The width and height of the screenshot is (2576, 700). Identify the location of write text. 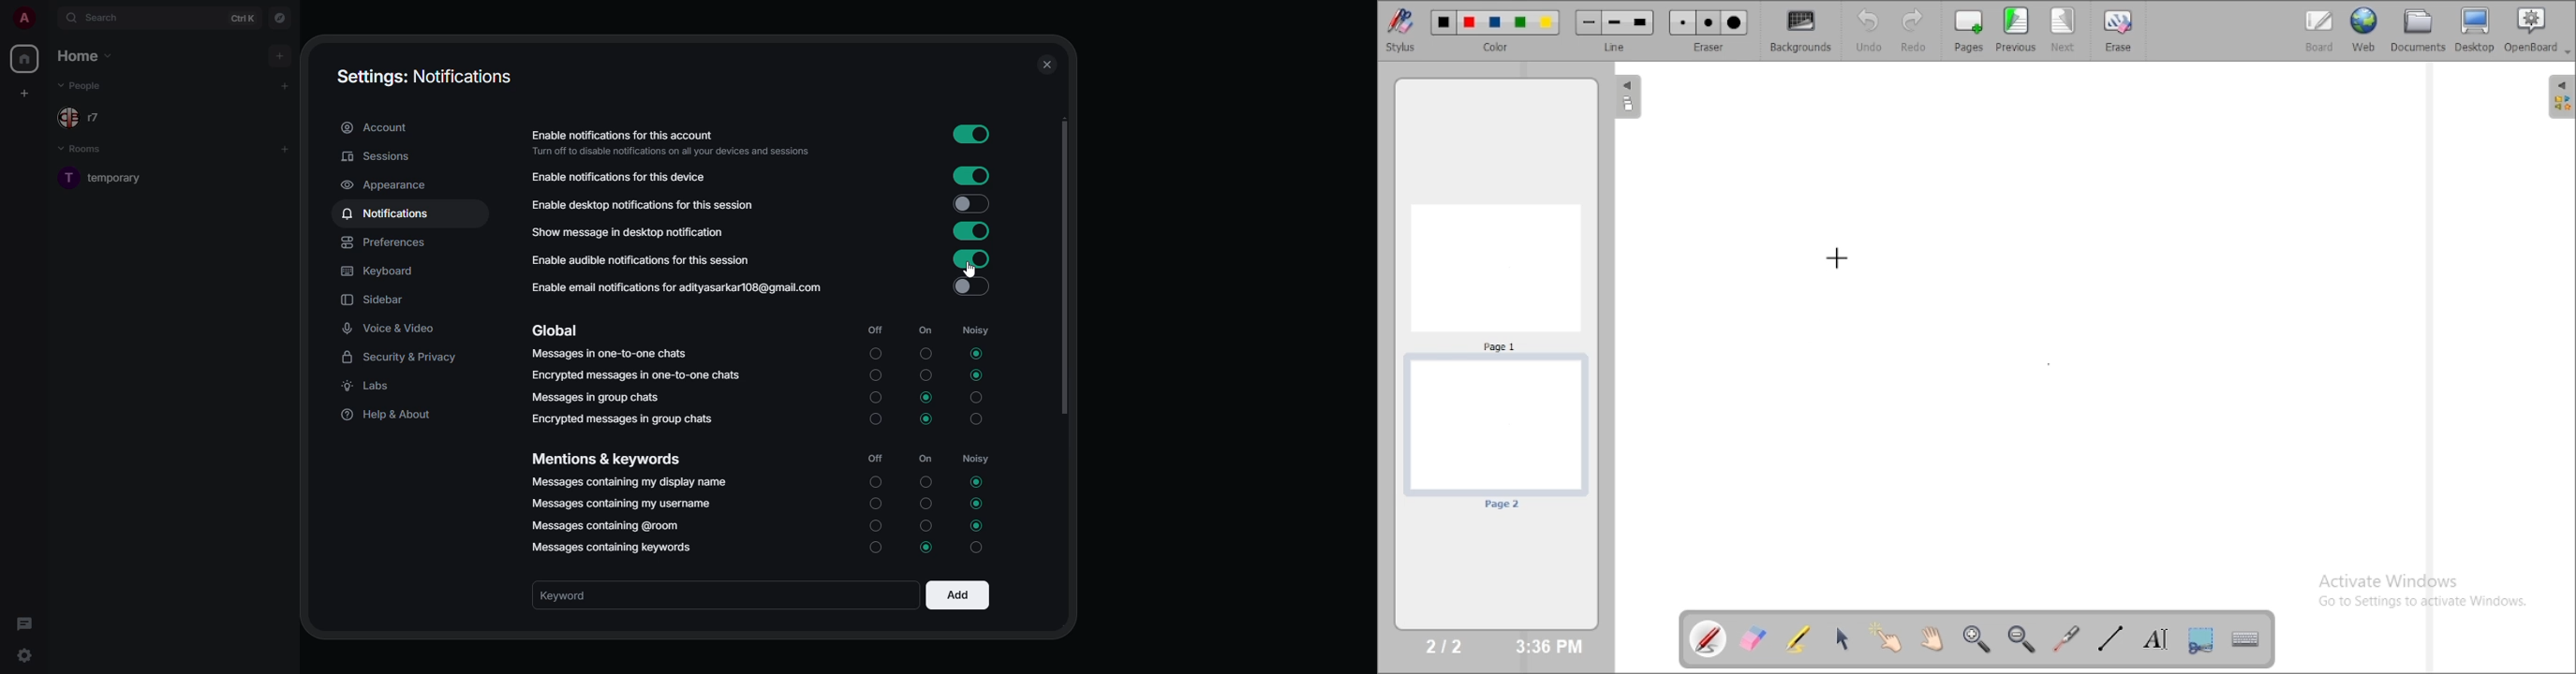
(2155, 639).